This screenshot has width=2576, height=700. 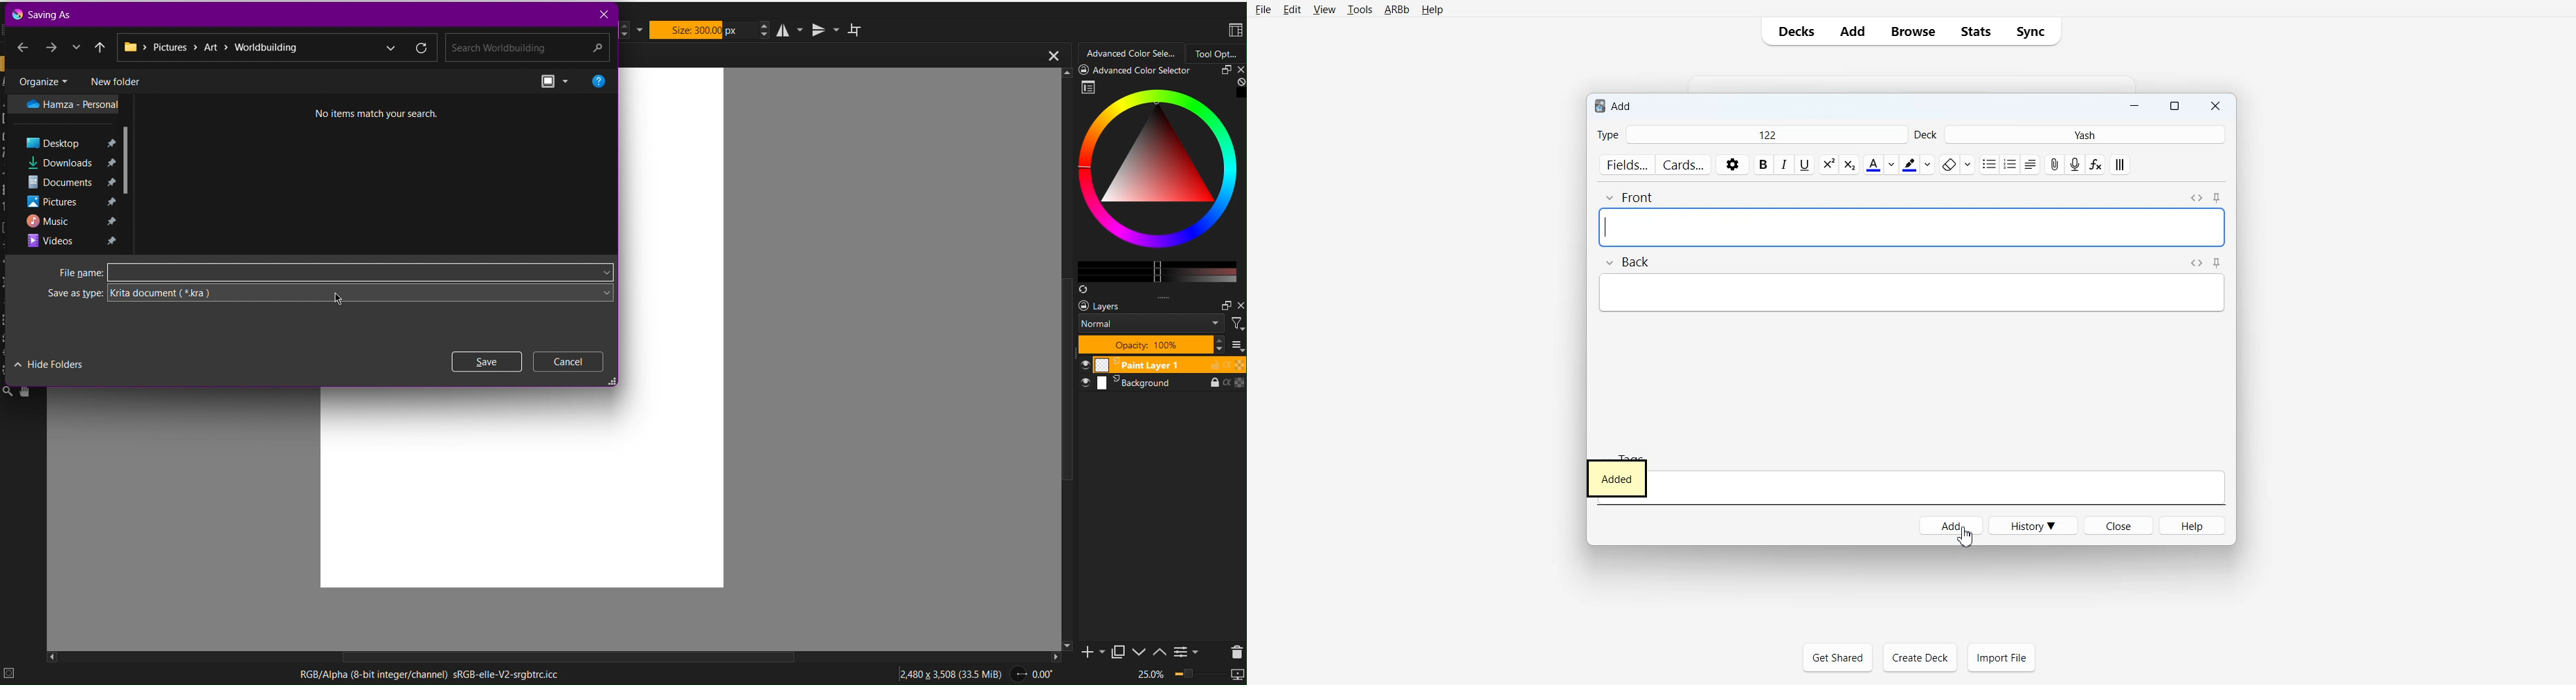 I want to click on back, so click(x=1642, y=262).